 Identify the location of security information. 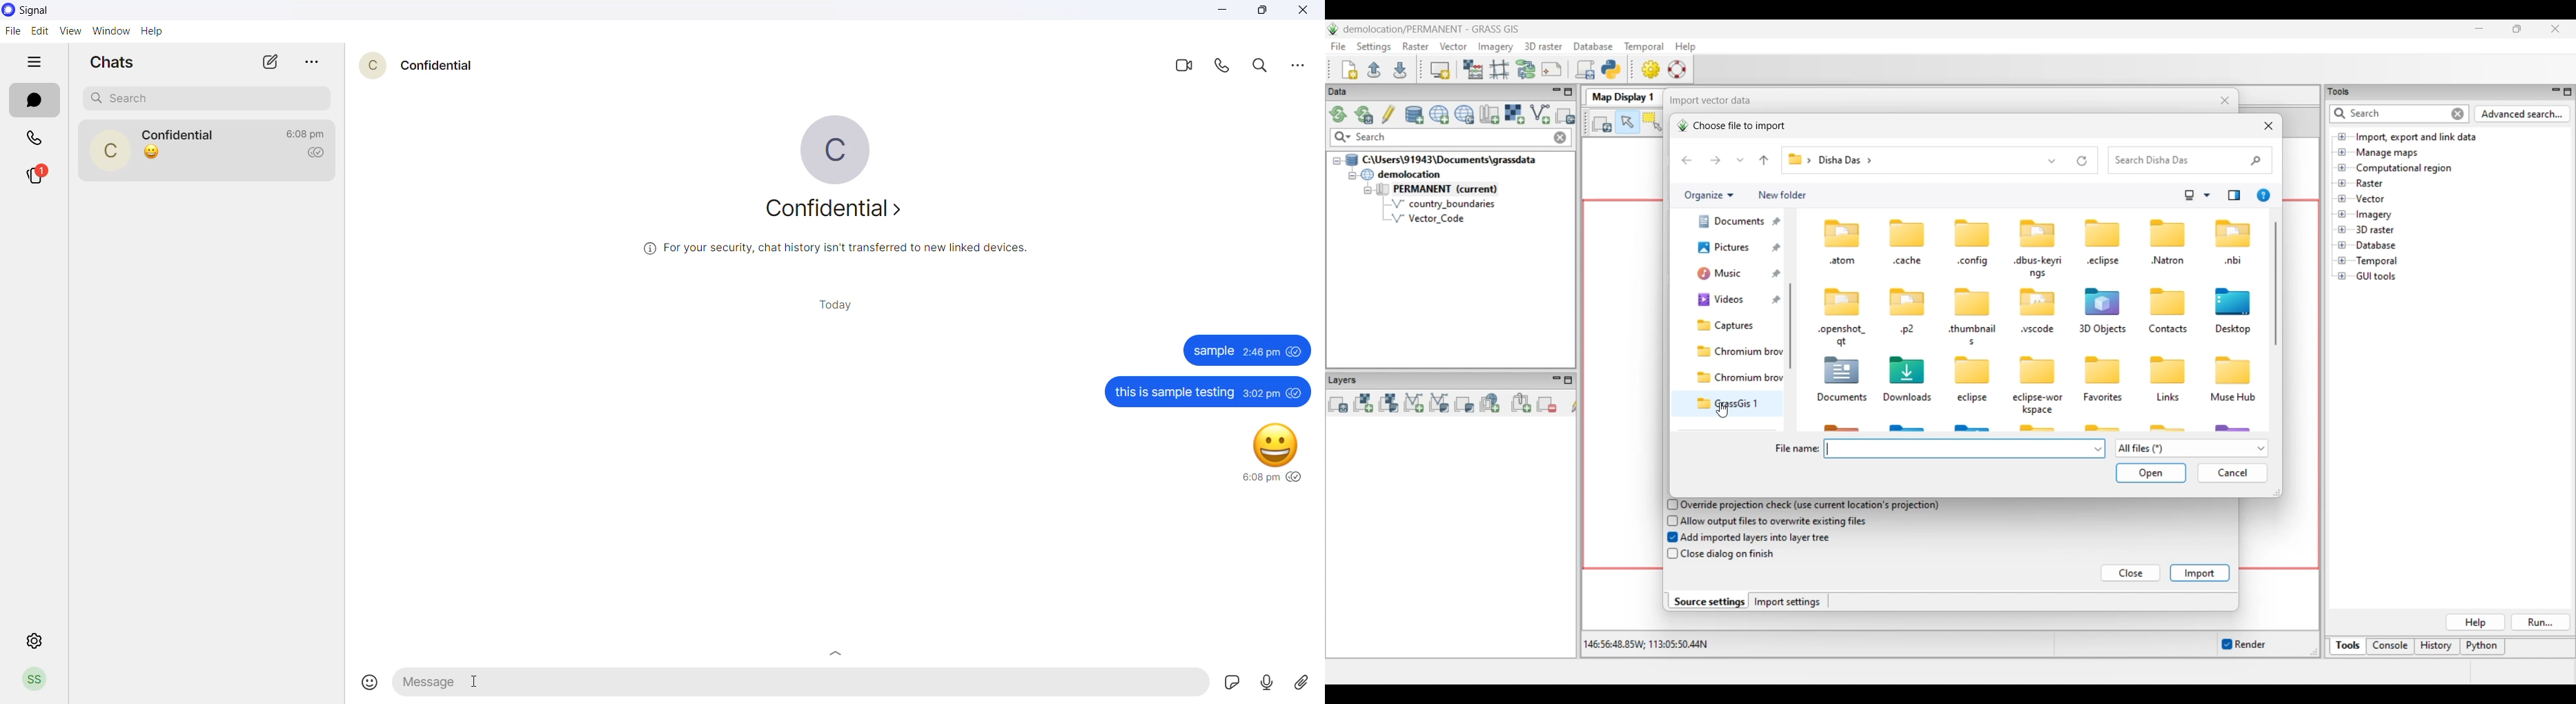
(835, 253).